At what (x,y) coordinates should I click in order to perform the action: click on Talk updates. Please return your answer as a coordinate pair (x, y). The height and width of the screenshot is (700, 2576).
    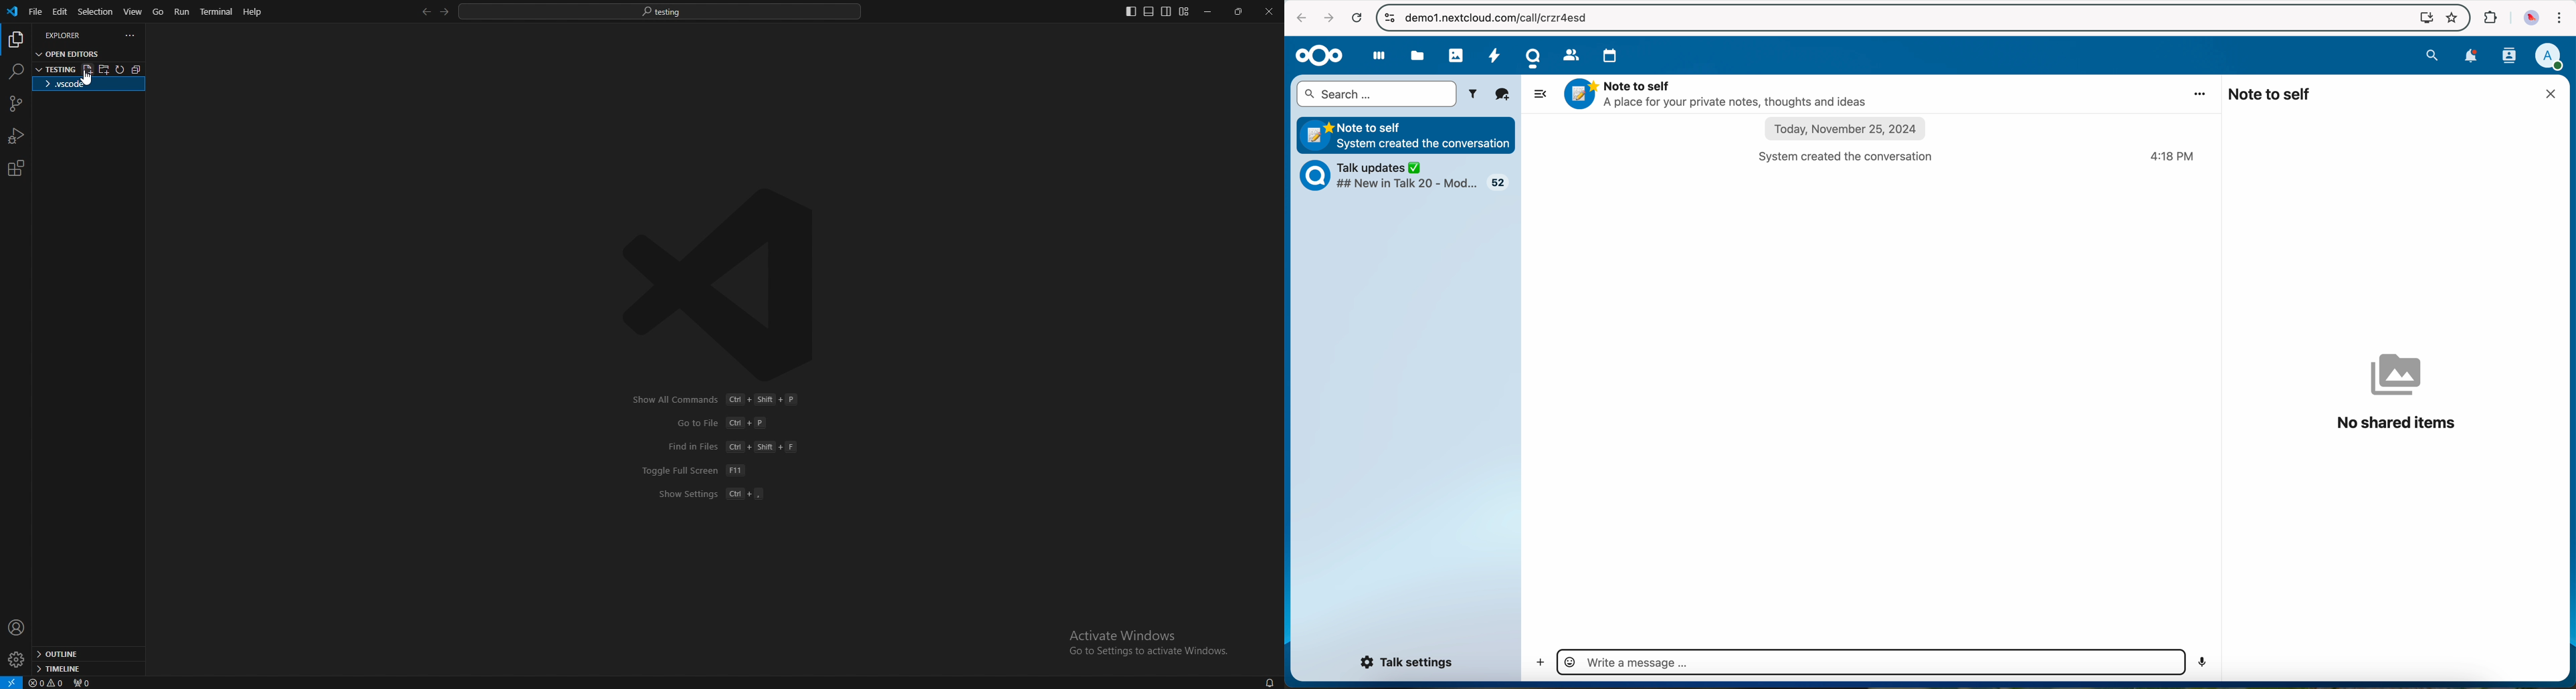
    Looking at the image, I should click on (1411, 178).